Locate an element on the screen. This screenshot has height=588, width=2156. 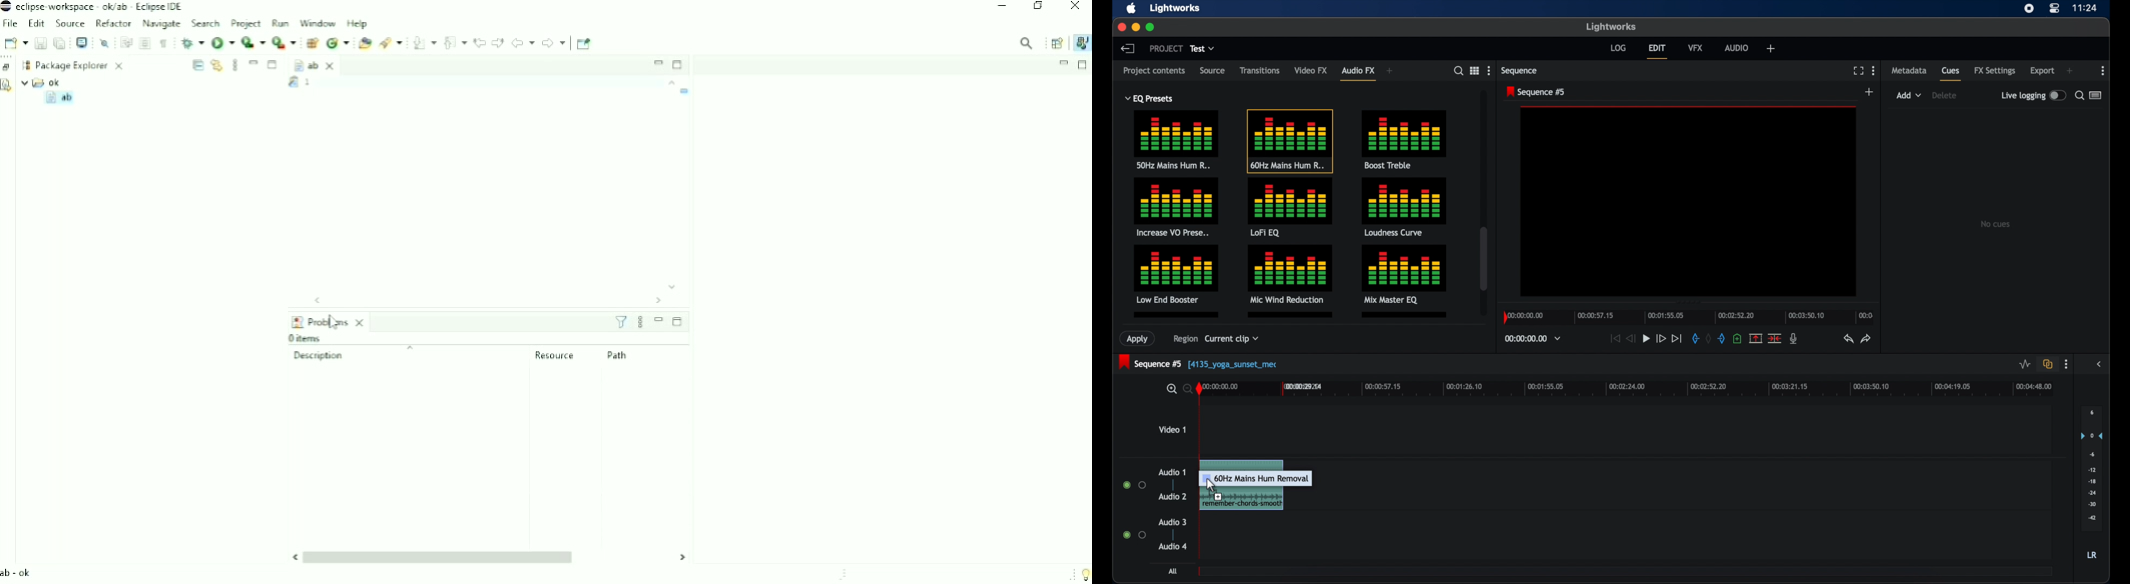
region is located at coordinates (1182, 341).